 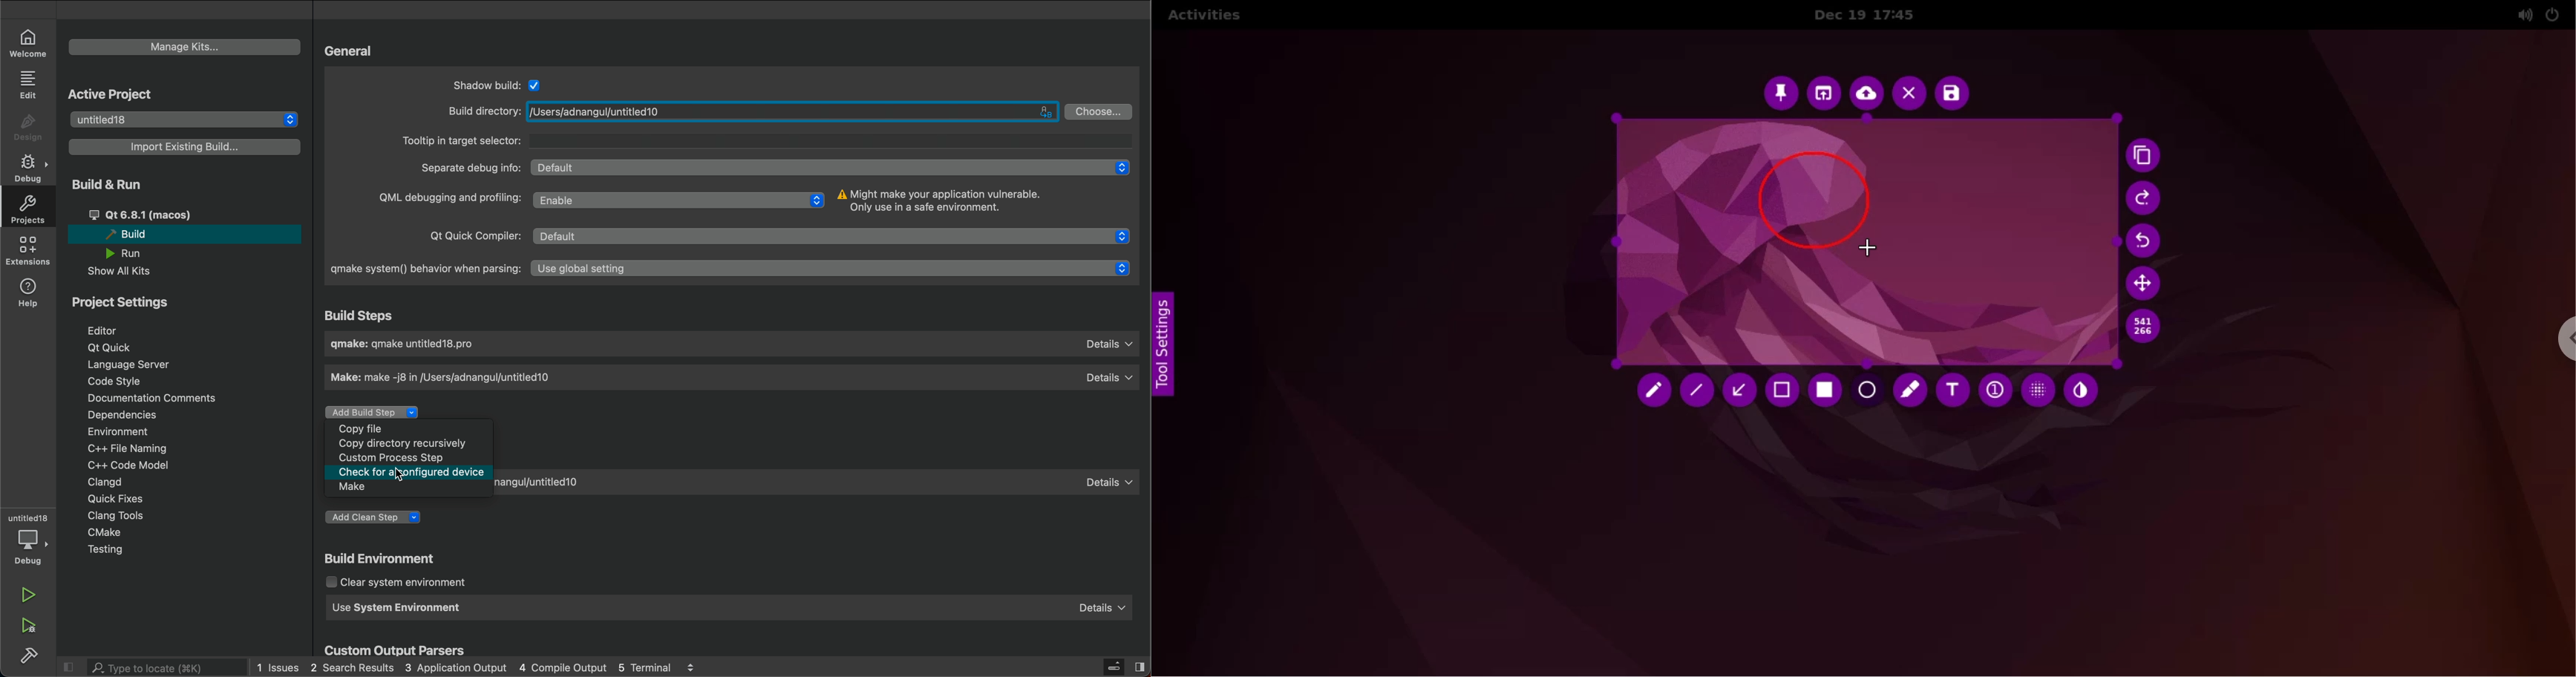 What do you see at coordinates (409, 472) in the screenshot?
I see `Check for a configured device` at bounding box center [409, 472].